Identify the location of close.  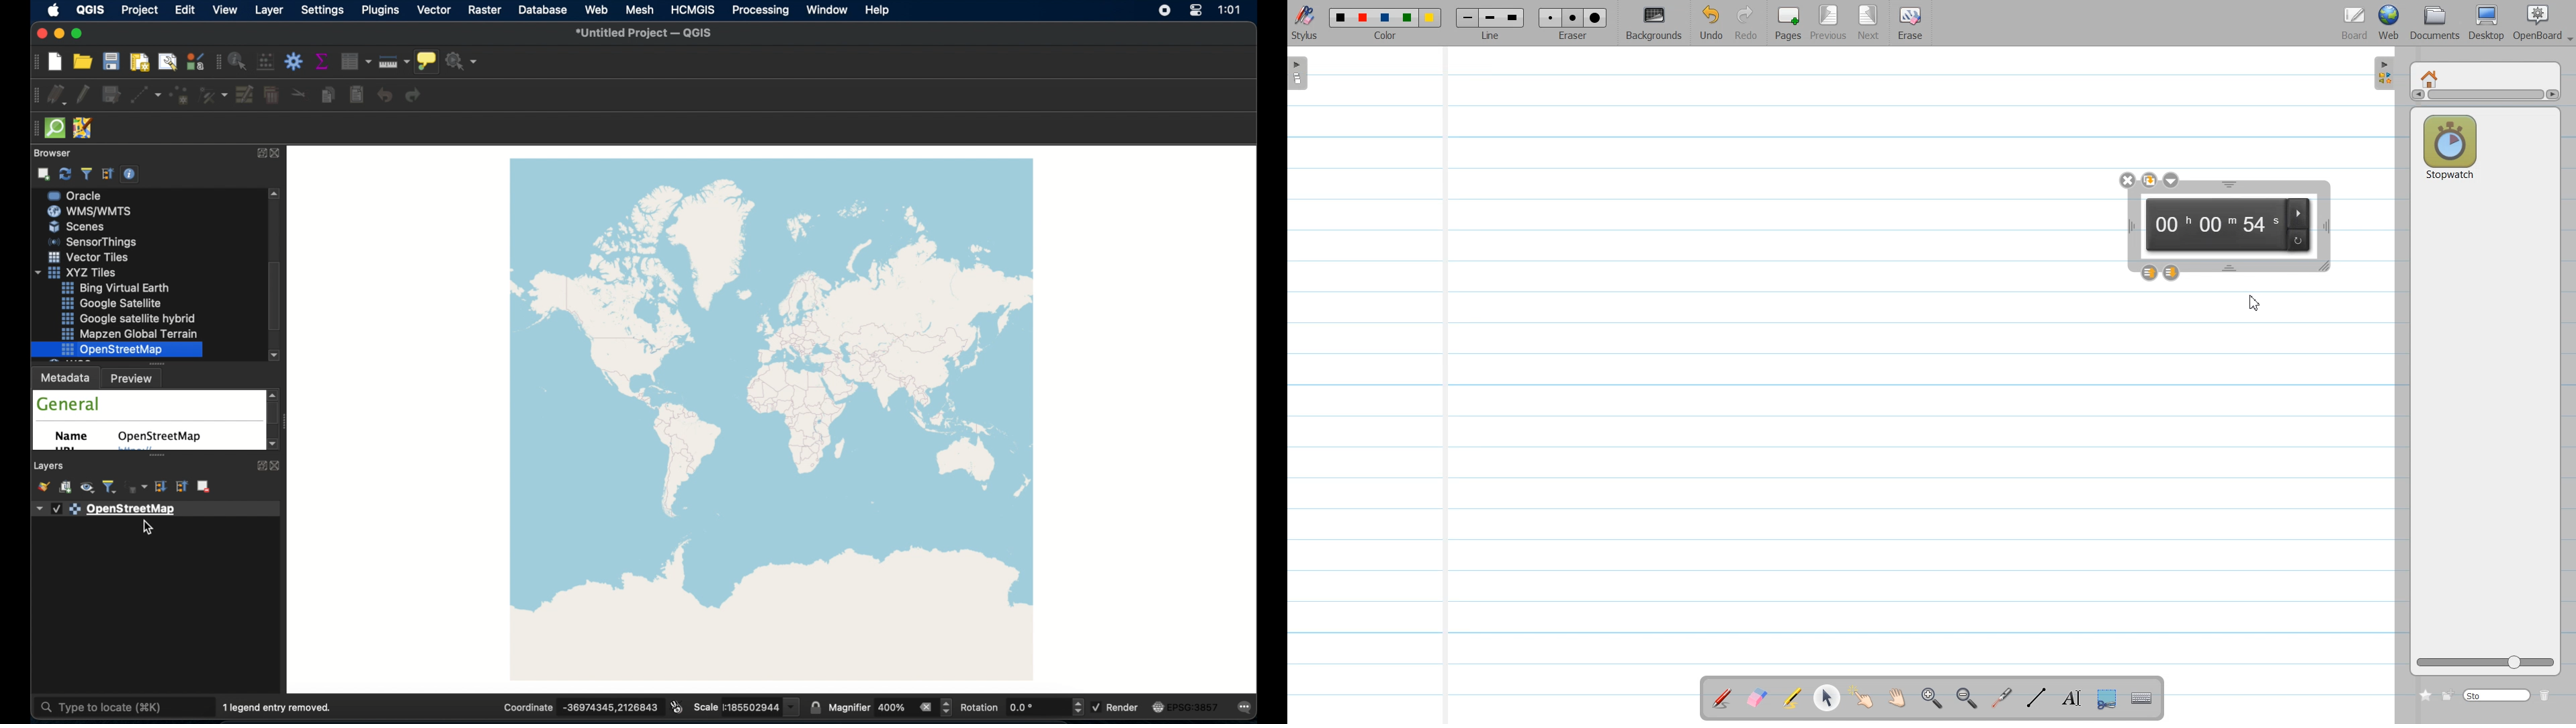
(279, 466).